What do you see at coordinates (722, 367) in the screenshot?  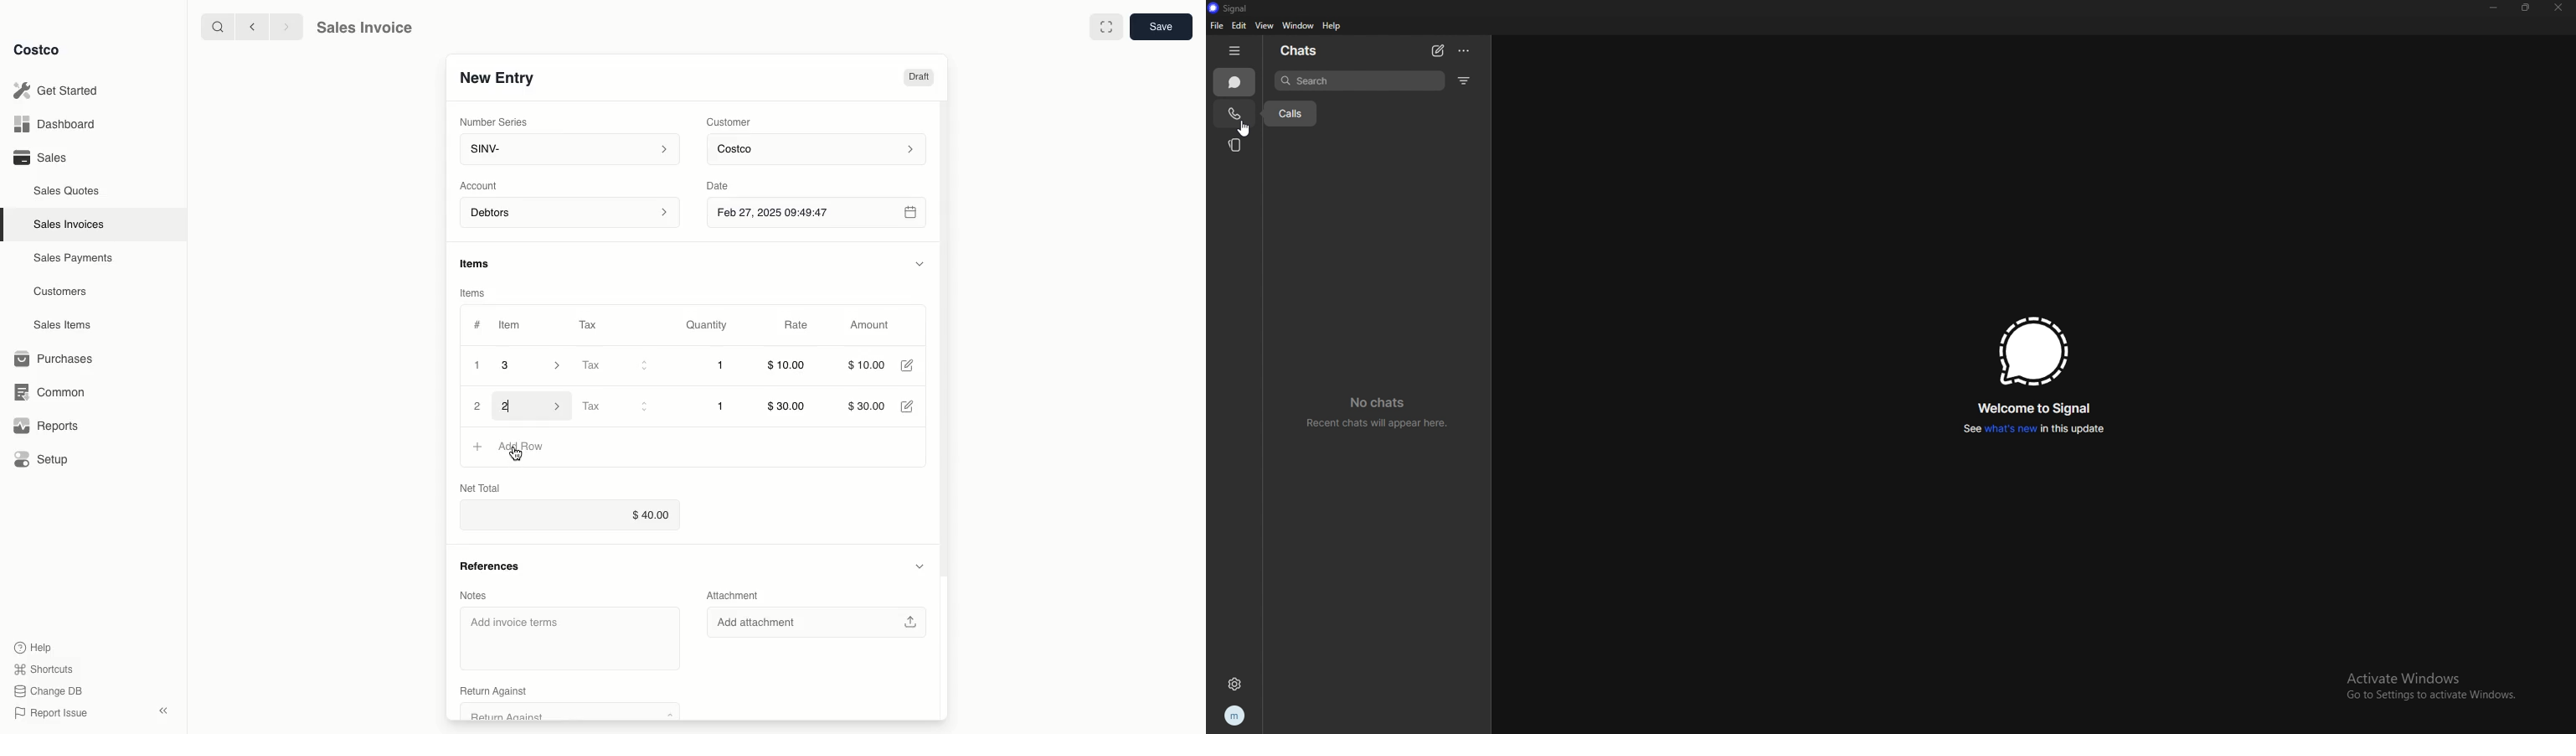 I see `1` at bounding box center [722, 367].